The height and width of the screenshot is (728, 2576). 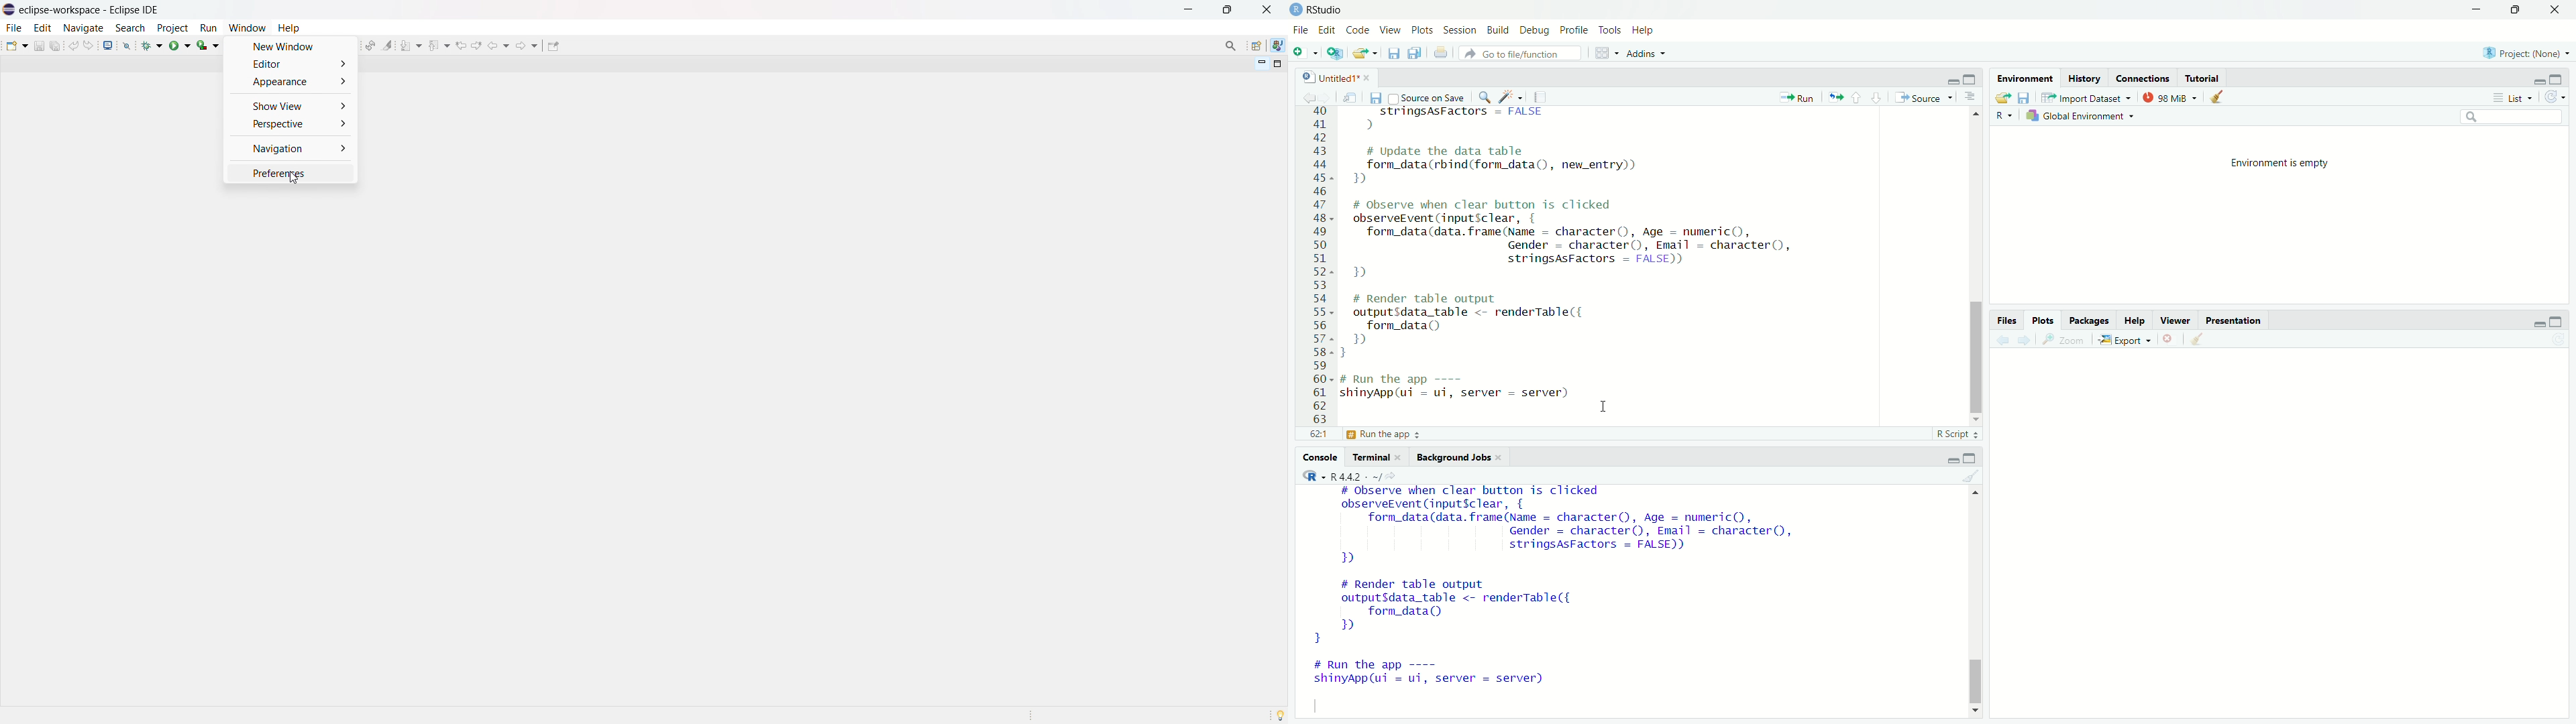 I want to click on scrollbar, so click(x=1976, y=270).